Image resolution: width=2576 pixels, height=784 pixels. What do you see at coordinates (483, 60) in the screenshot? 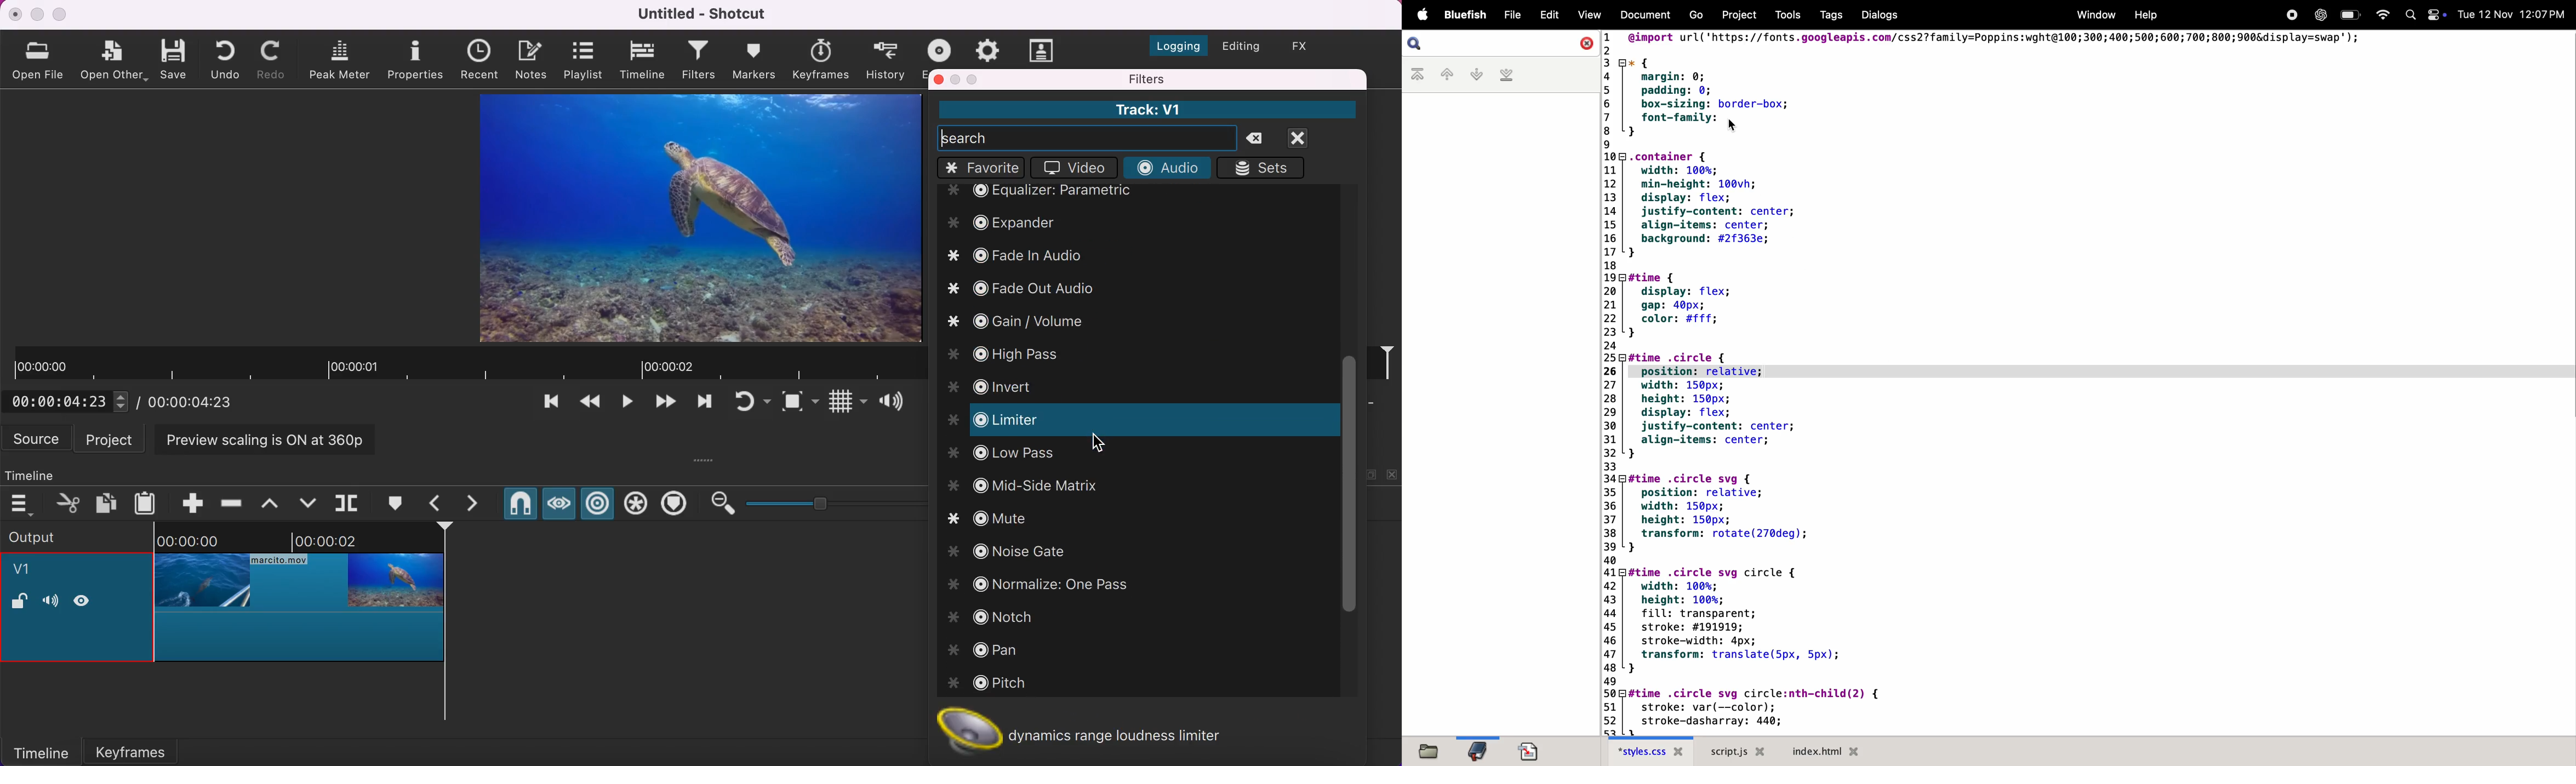
I see `recent` at bounding box center [483, 60].